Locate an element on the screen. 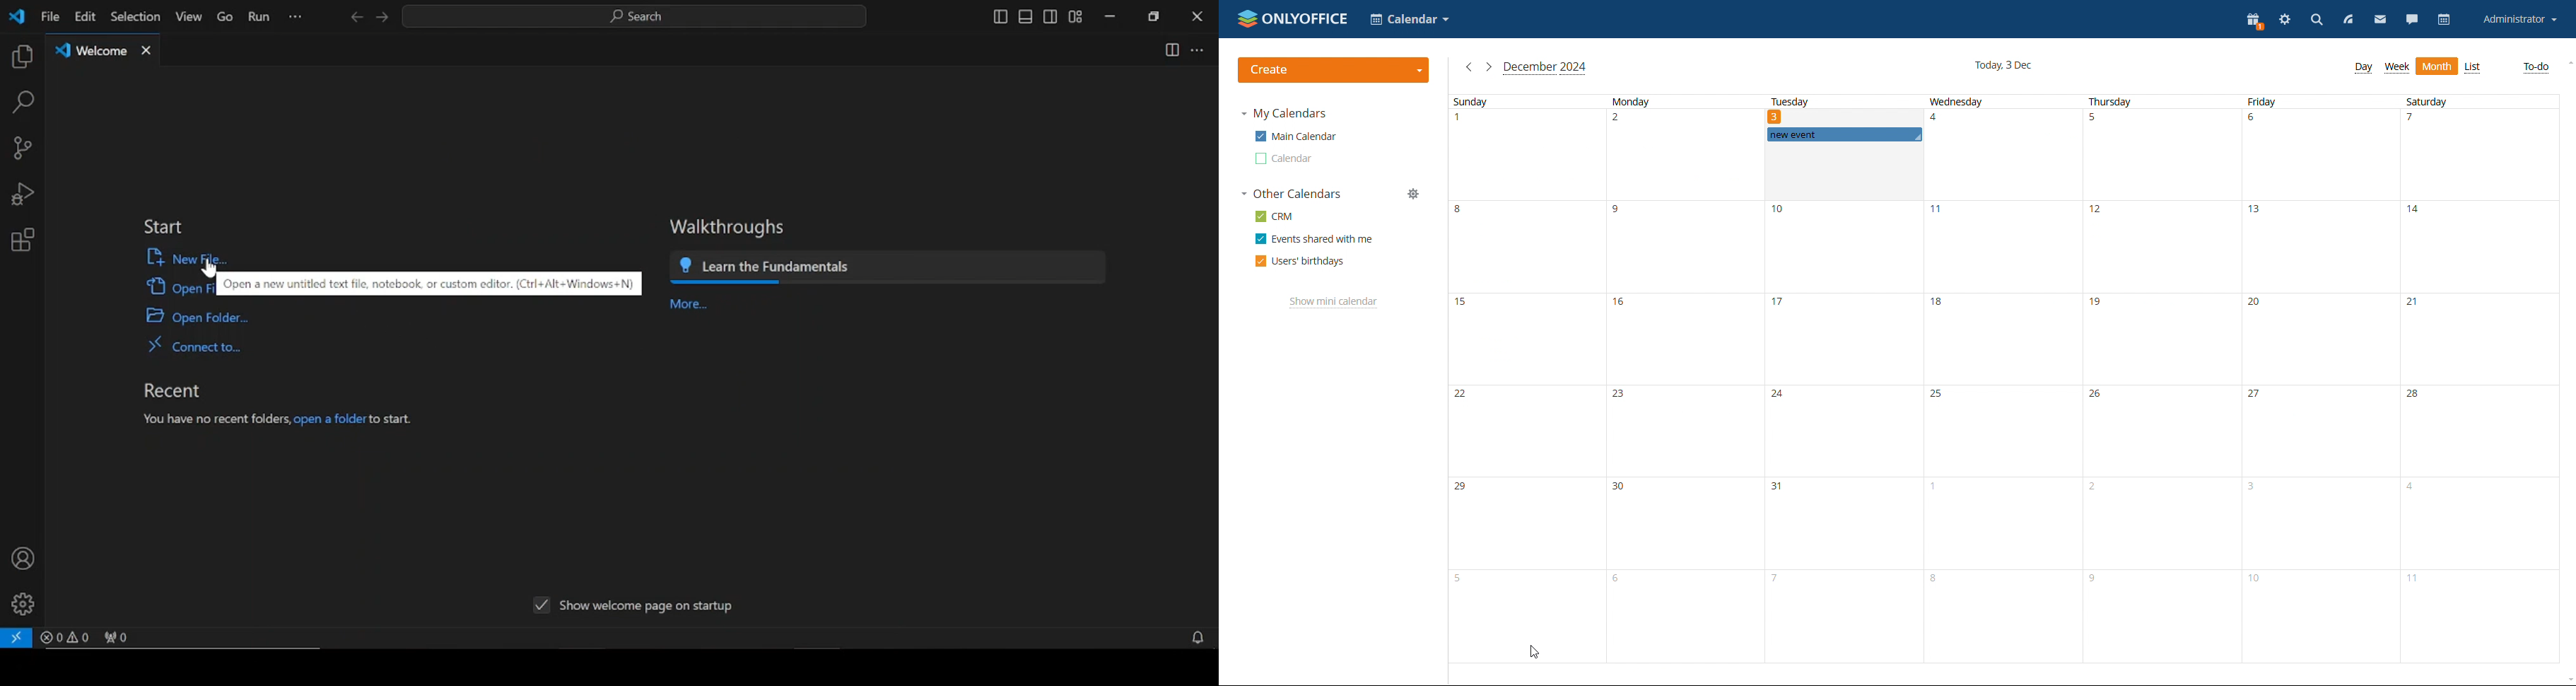 This screenshot has height=700, width=2576. thursday is located at coordinates (2159, 379).